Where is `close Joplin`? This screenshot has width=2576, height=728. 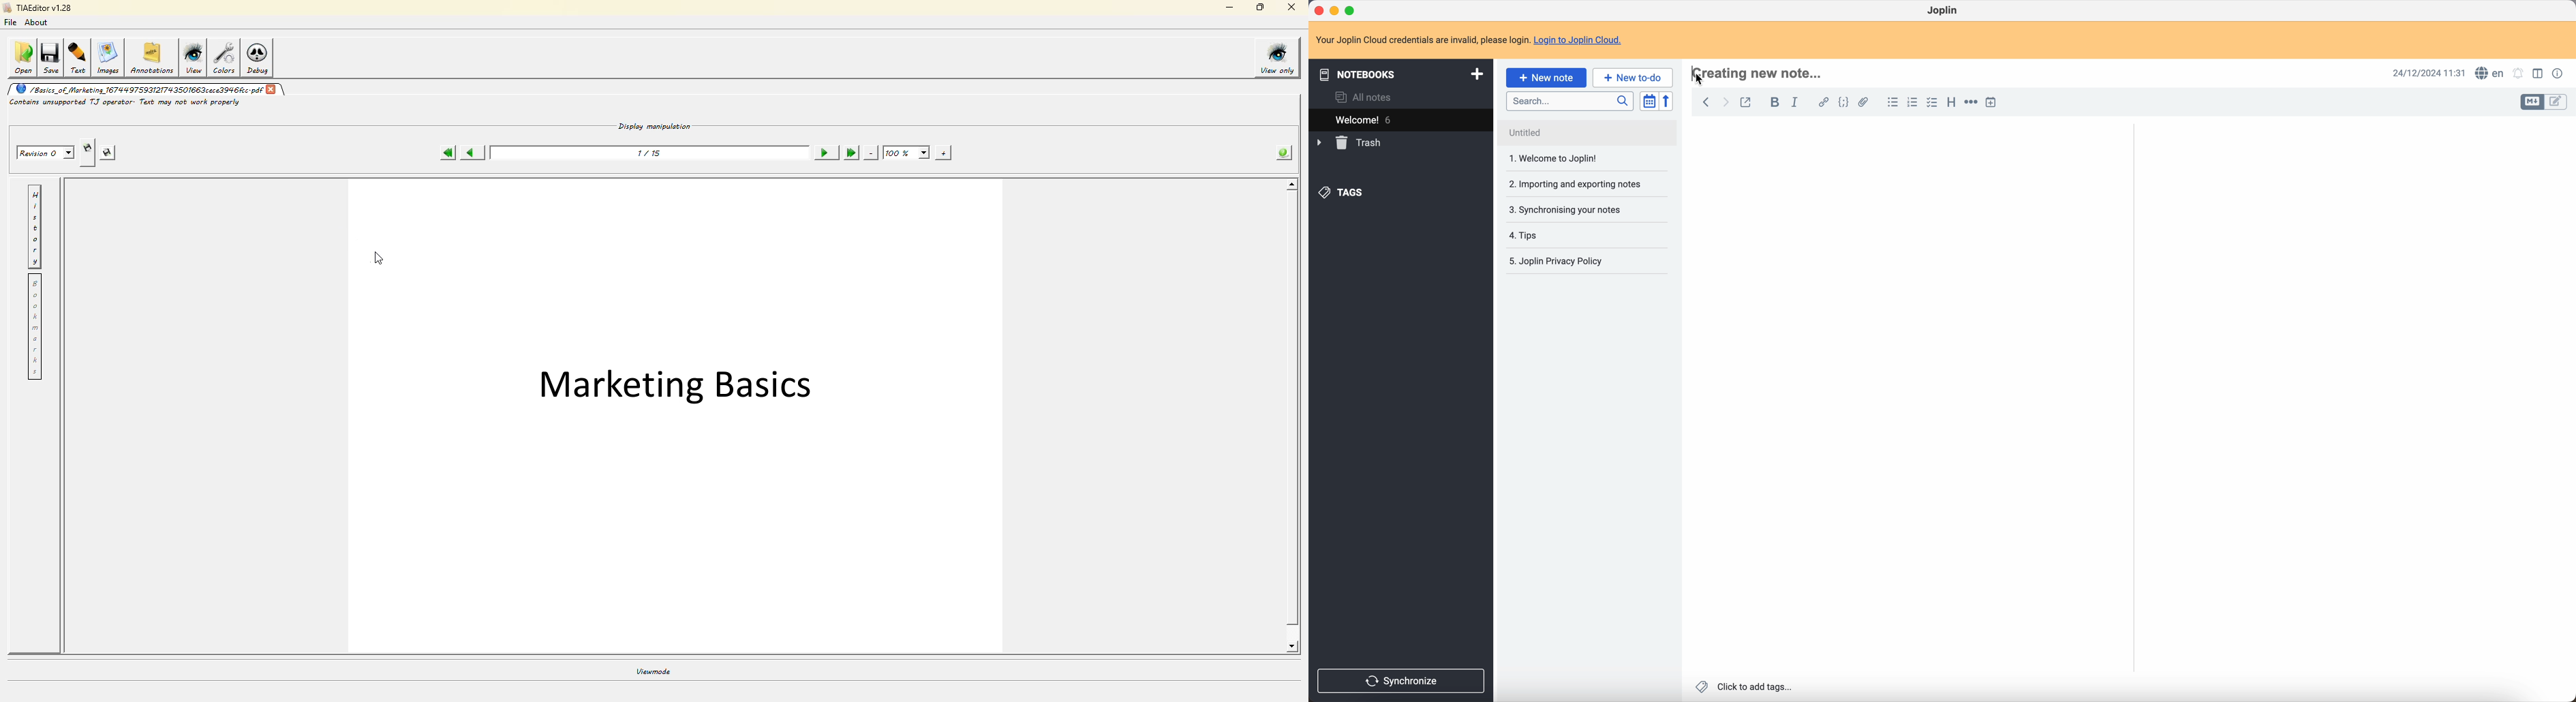 close Joplin is located at coordinates (1318, 9).